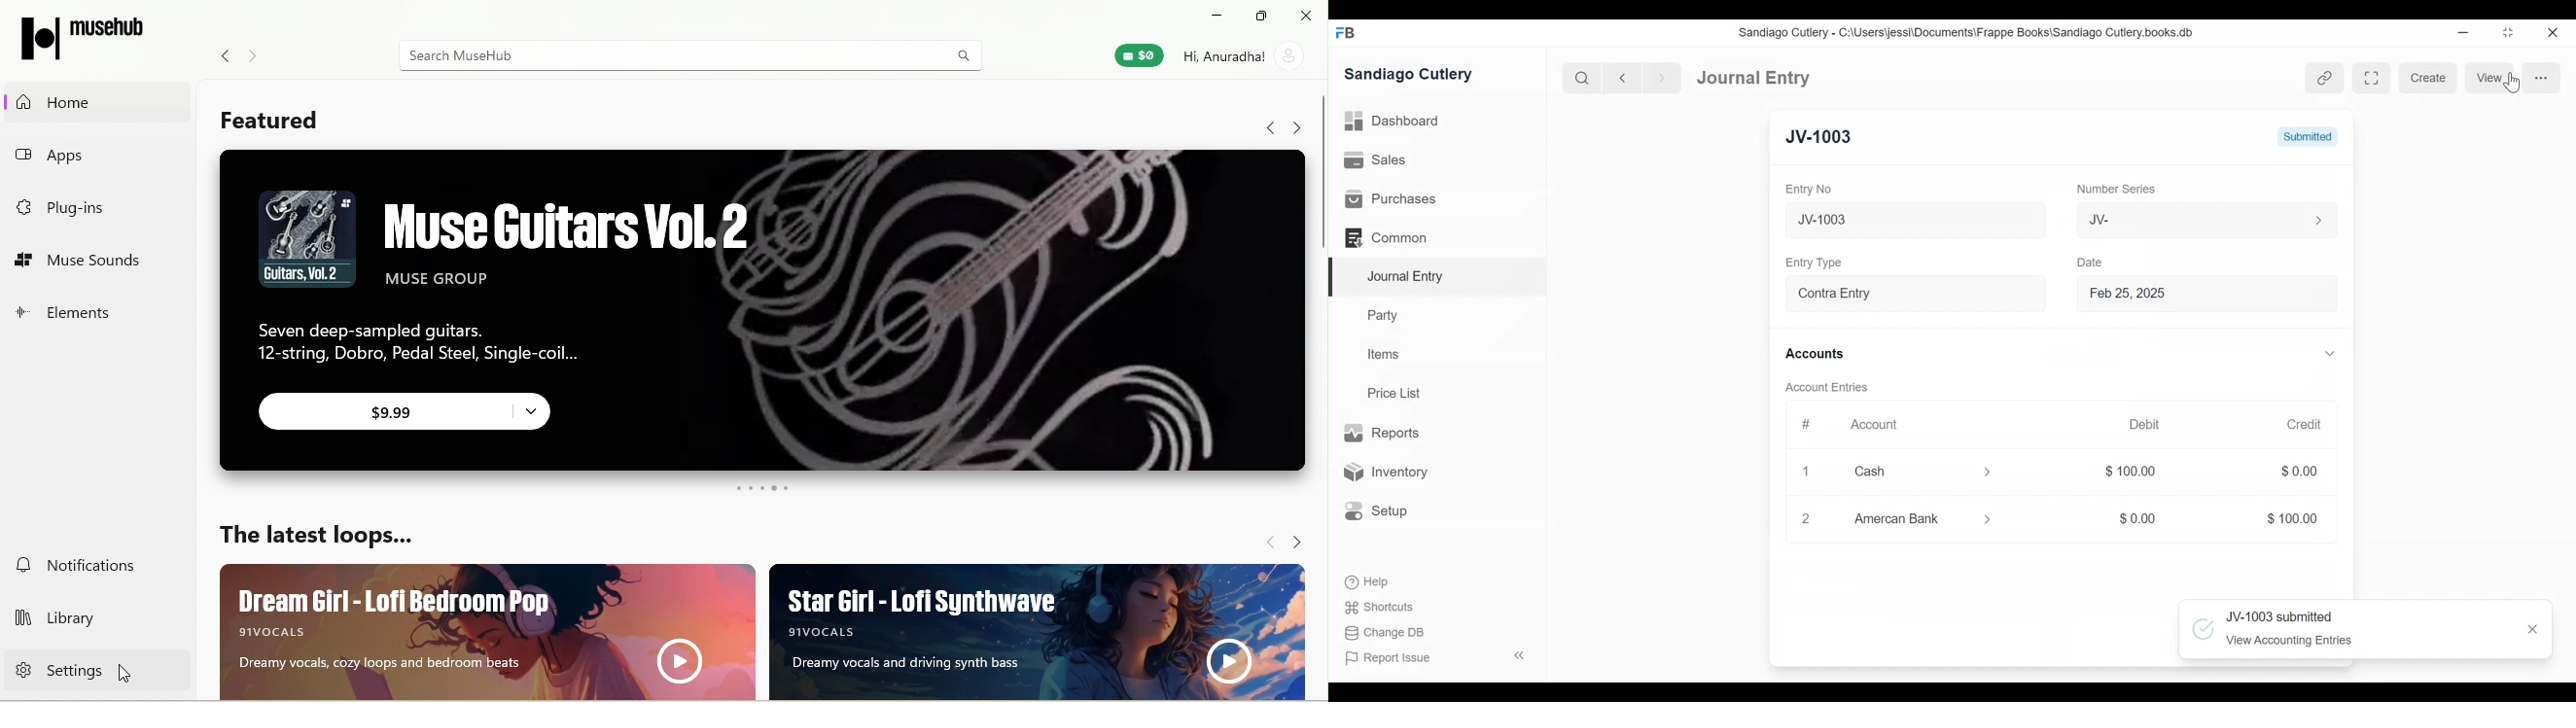  Describe the element at coordinates (1583, 77) in the screenshot. I see `Search` at that location.